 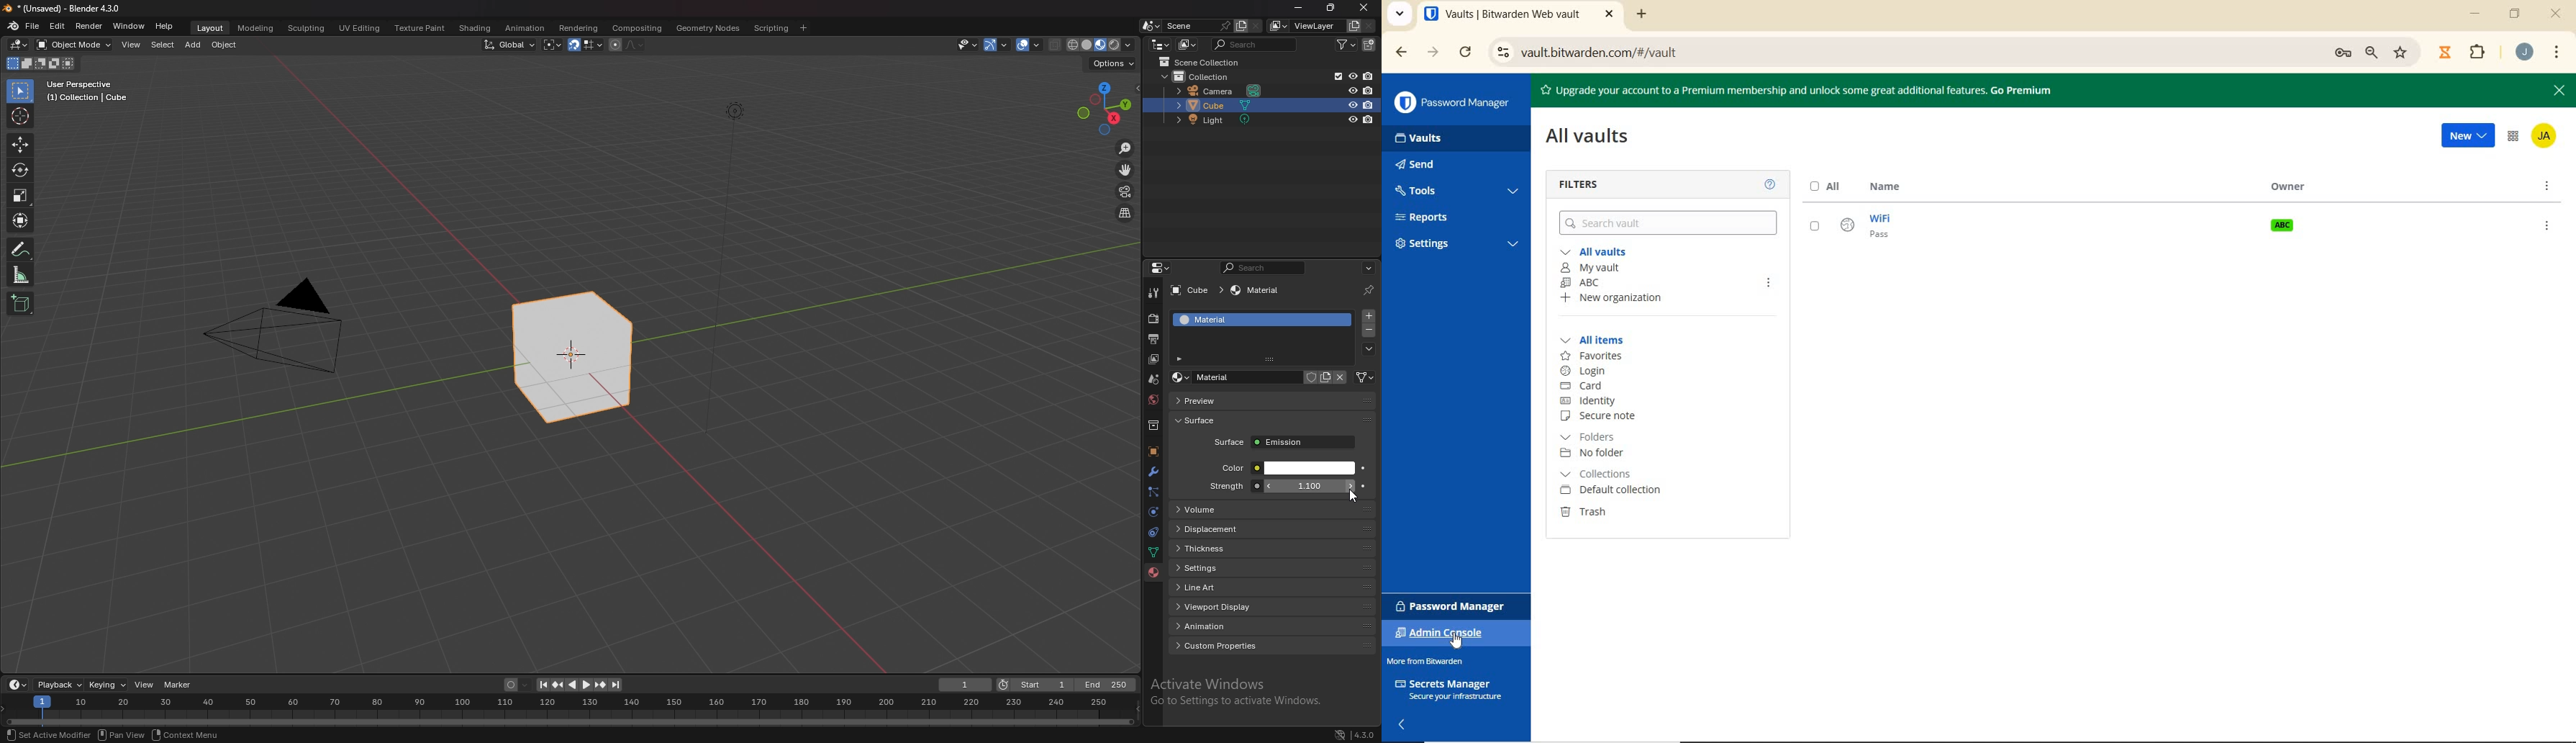 What do you see at coordinates (1599, 436) in the screenshot?
I see `FOLDERS` at bounding box center [1599, 436].